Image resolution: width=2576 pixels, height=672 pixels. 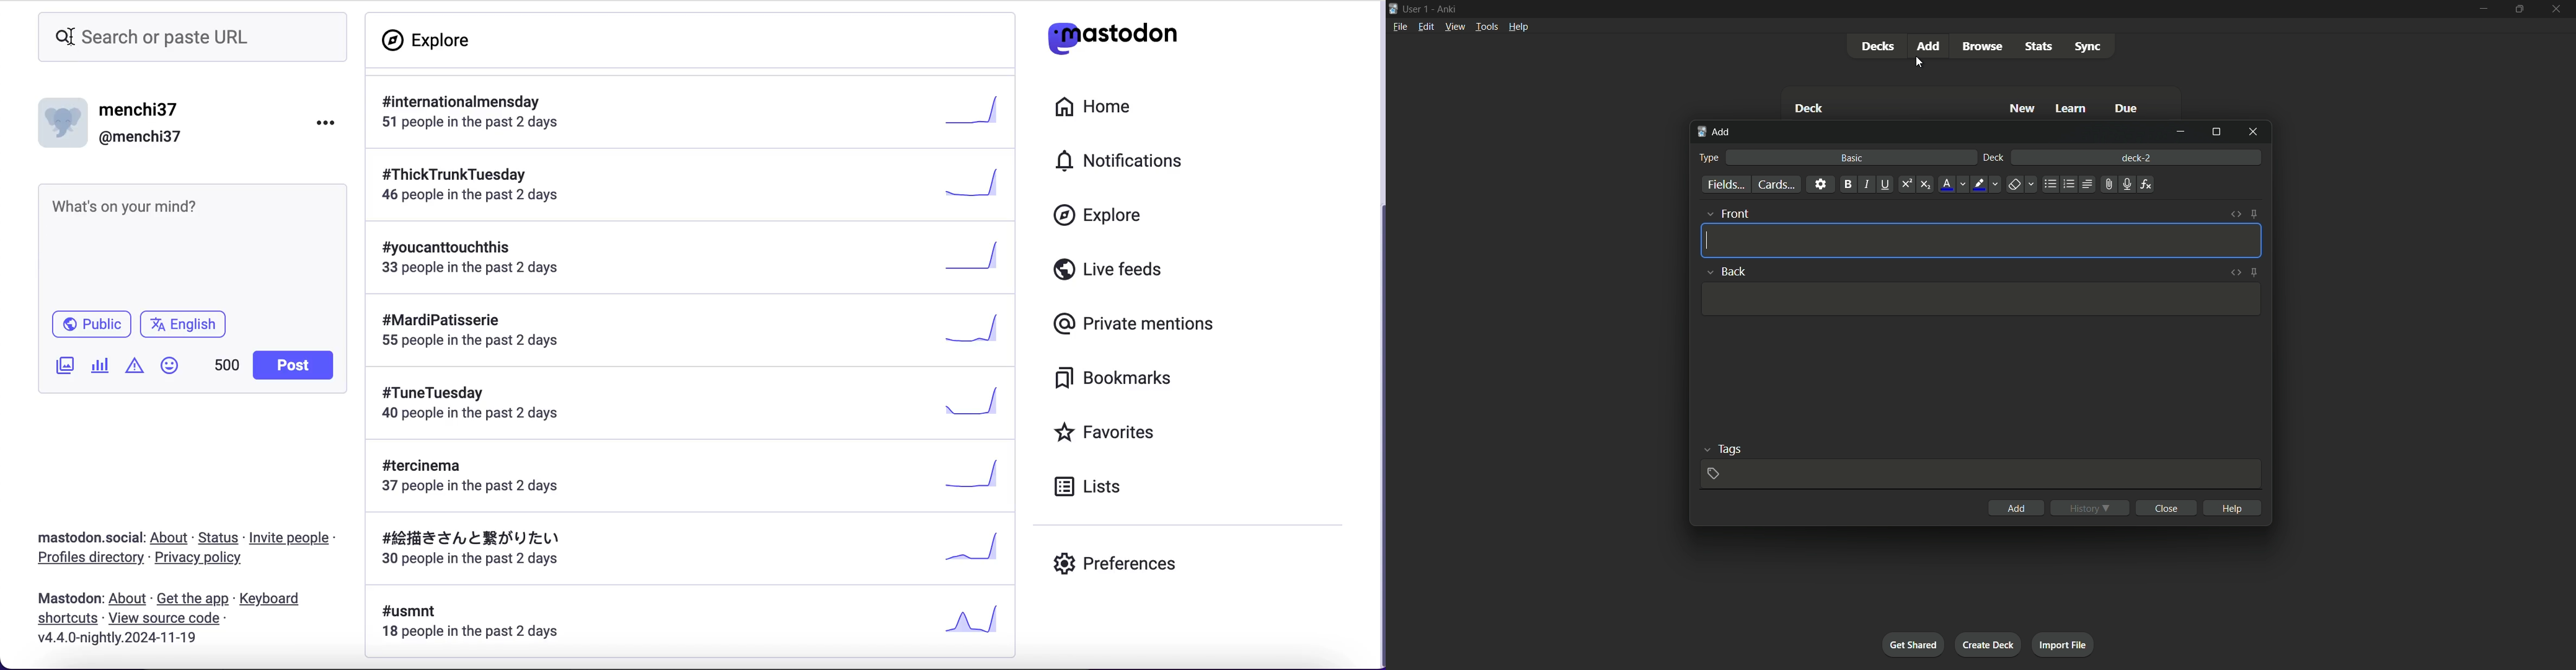 What do you see at coordinates (64, 368) in the screenshot?
I see `add image` at bounding box center [64, 368].